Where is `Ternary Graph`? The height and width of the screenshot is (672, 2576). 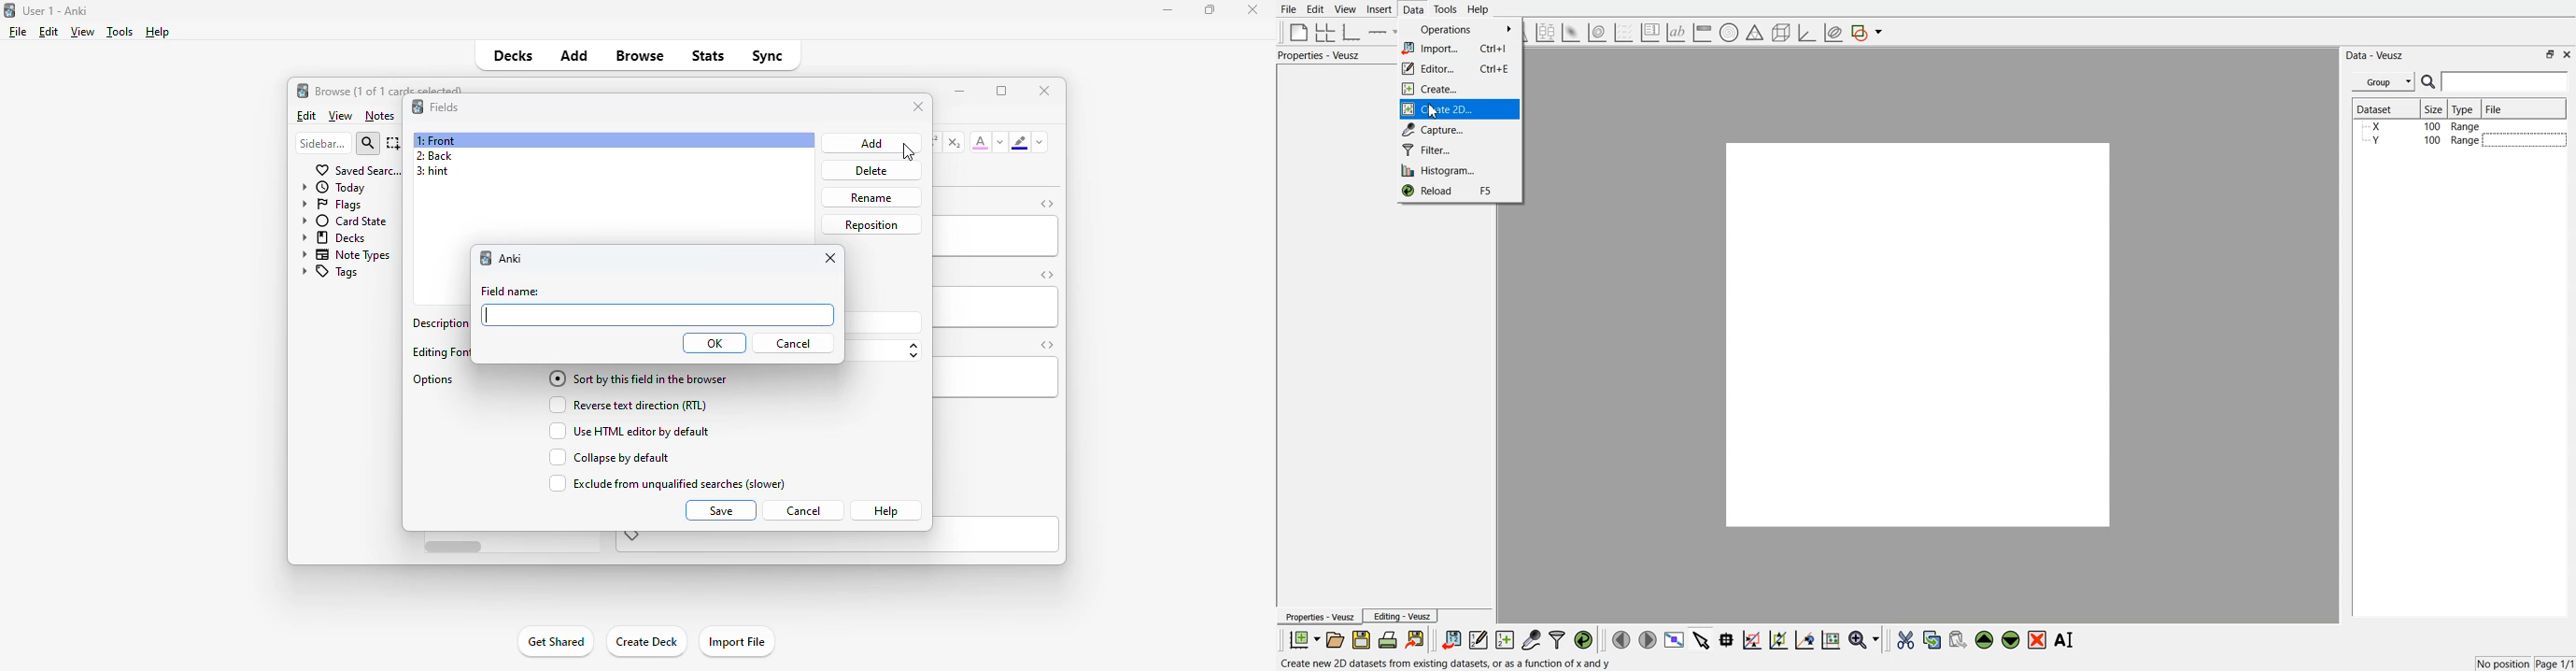 Ternary Graph is located at coordinates (1755, 32).